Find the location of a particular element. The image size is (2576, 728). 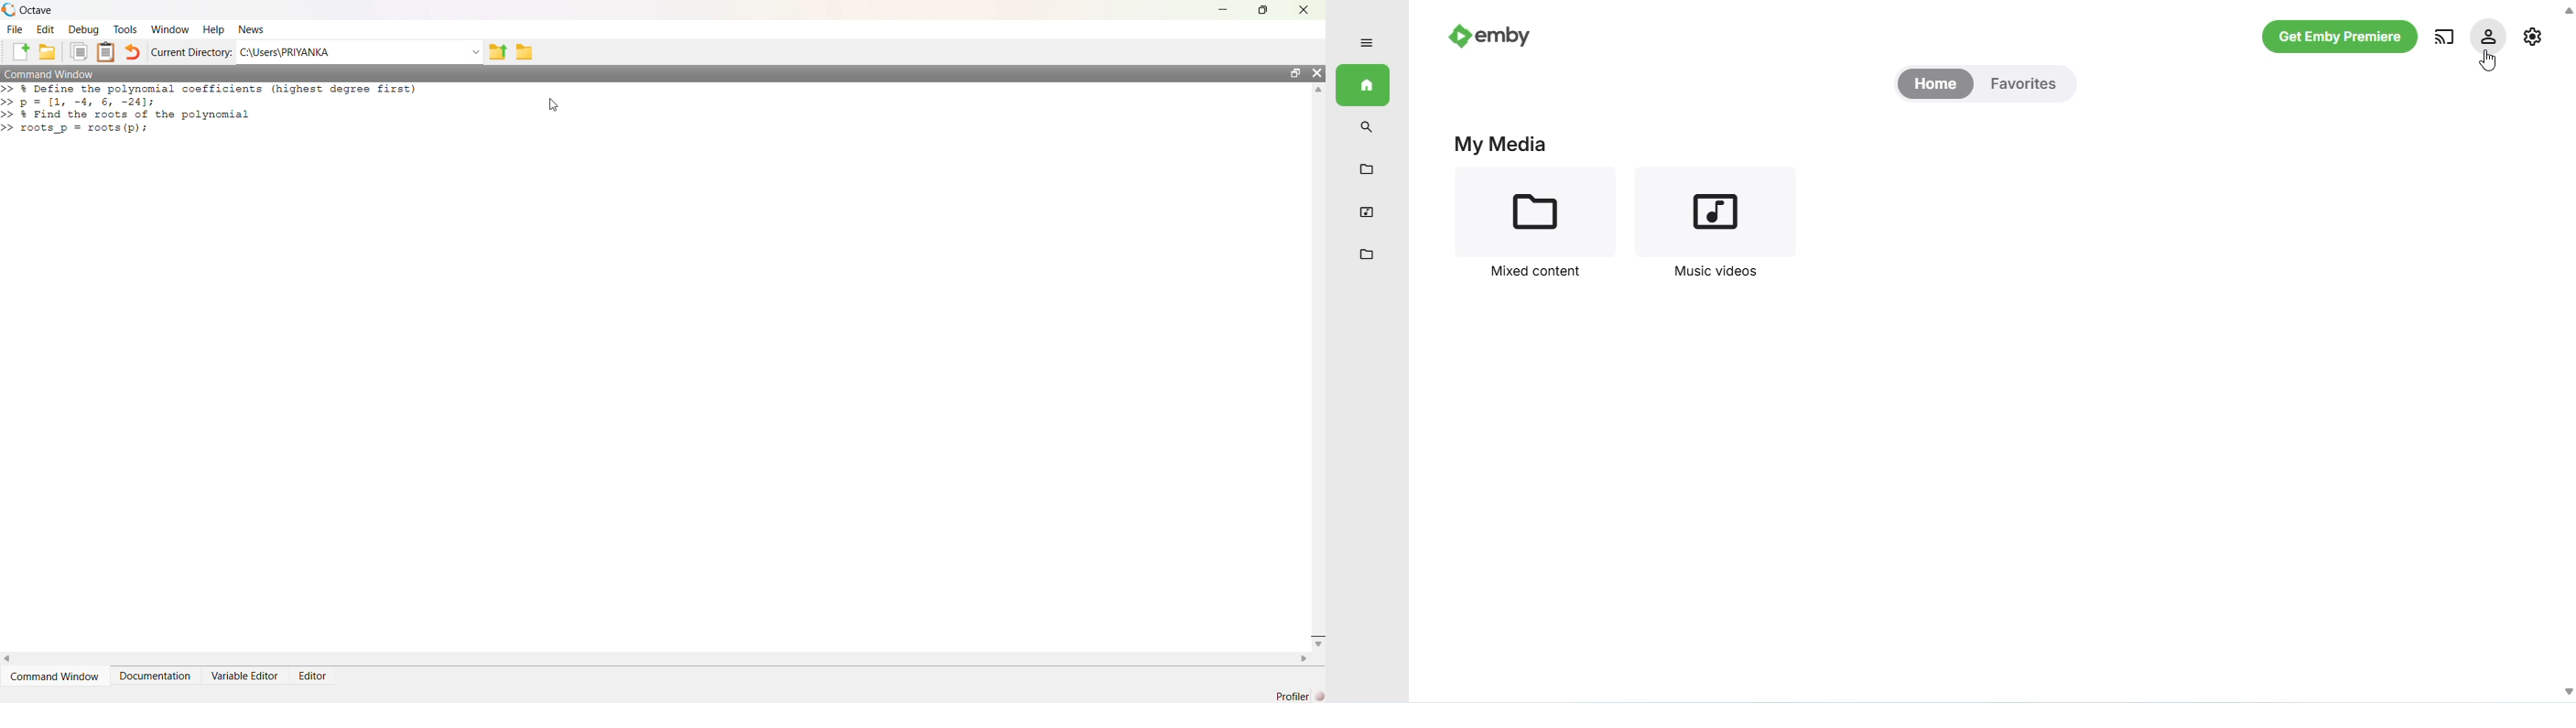

Documentation is located at coordinates (155, 676).